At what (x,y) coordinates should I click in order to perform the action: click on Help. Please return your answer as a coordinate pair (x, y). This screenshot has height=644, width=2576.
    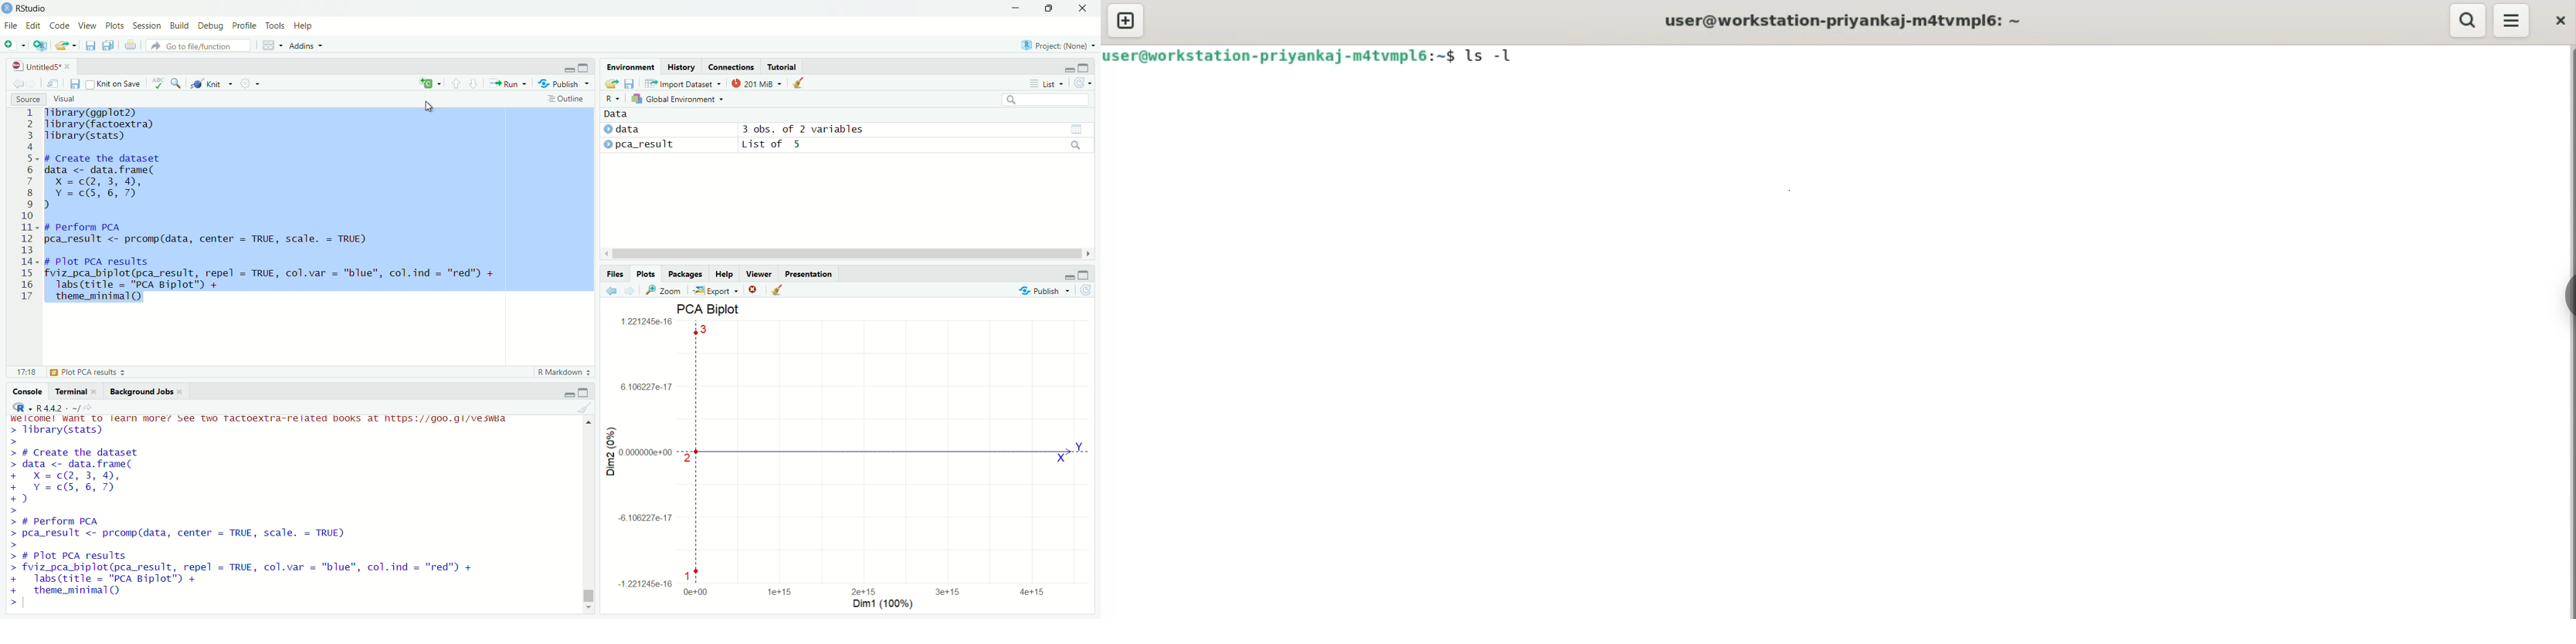
    Looking at the image, I should click on (305, 26).